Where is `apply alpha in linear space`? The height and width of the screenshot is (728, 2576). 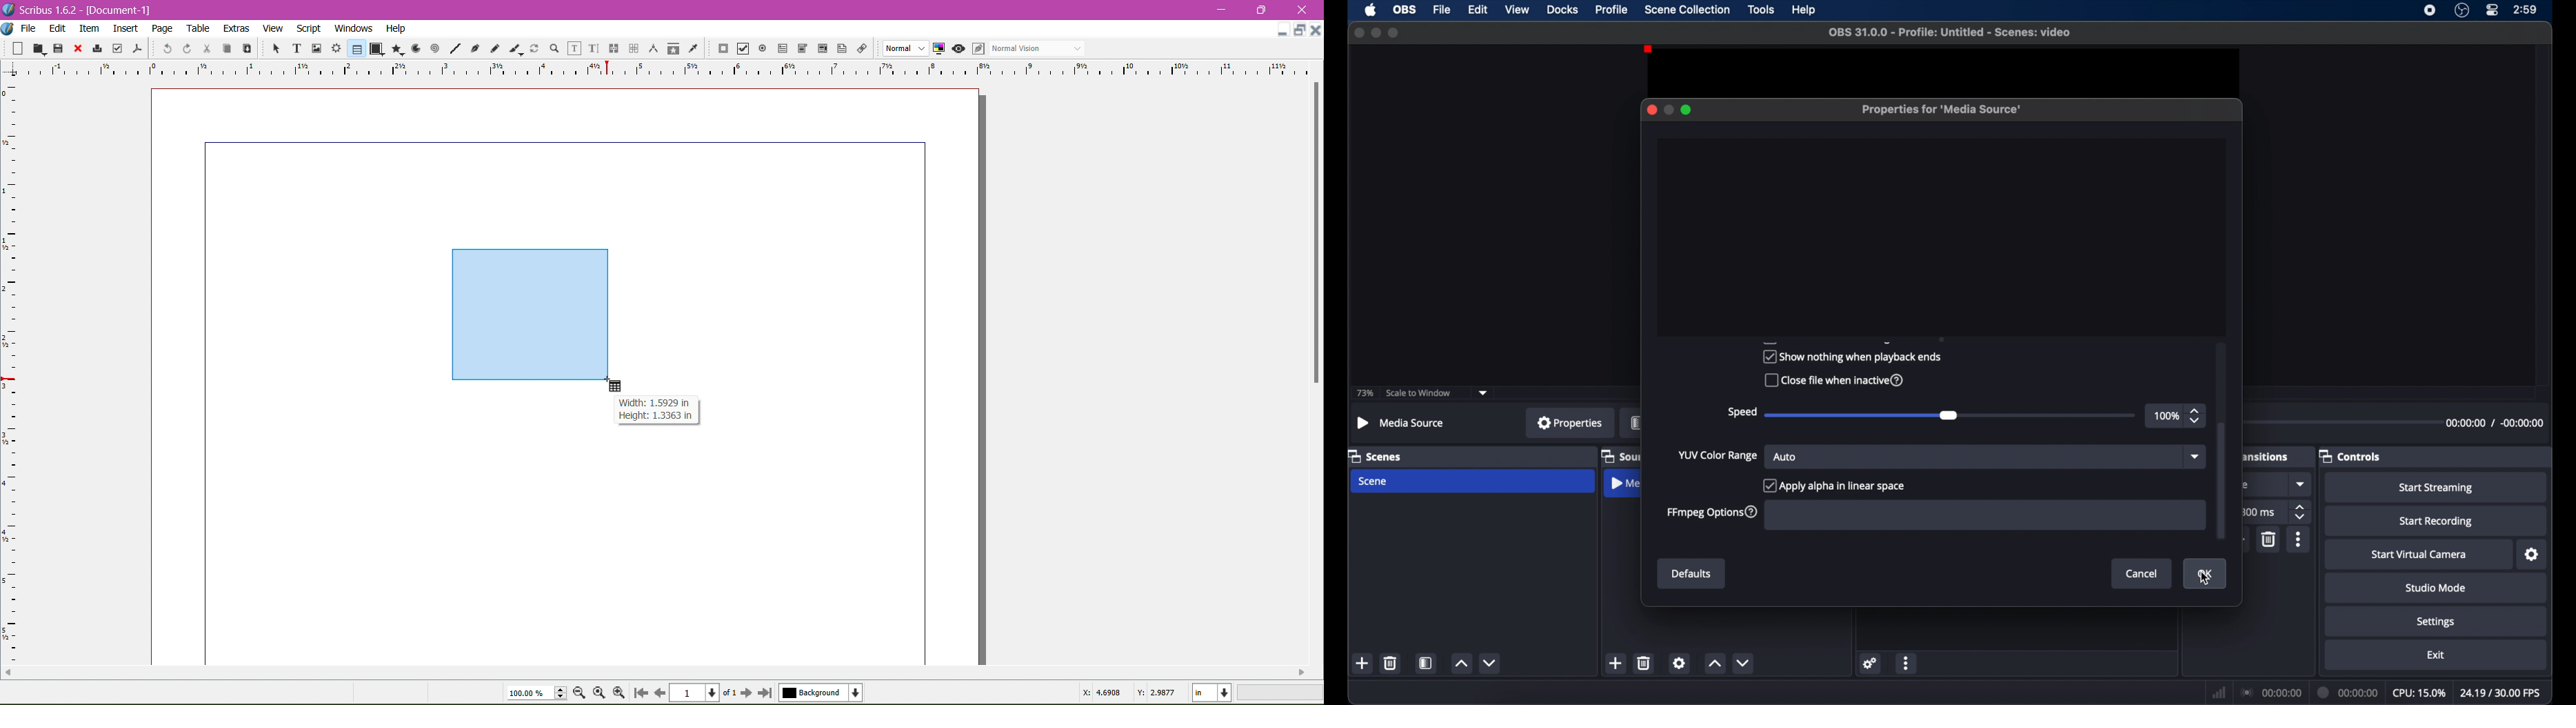
apply alpha in linear space is located at coordinates (1834, 486).